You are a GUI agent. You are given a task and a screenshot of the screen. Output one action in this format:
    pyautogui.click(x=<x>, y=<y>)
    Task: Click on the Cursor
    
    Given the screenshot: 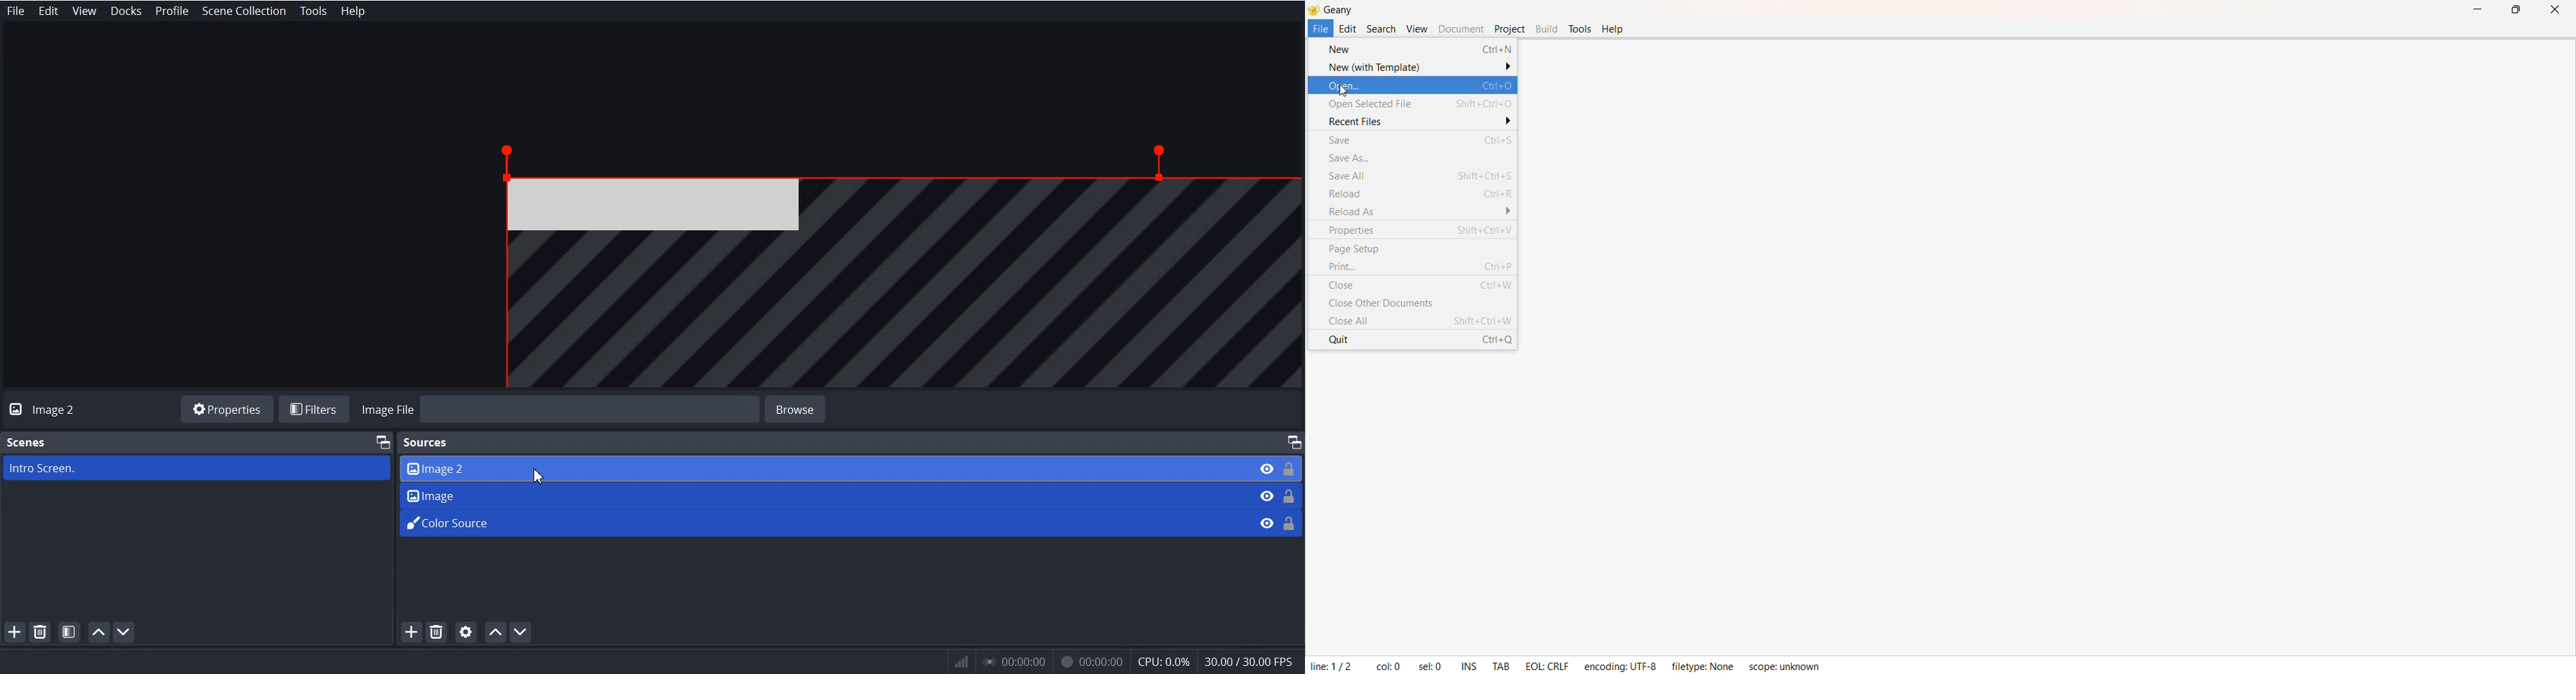 What is the action you would take?
    pyautogui.click(x=541, y=477)
    